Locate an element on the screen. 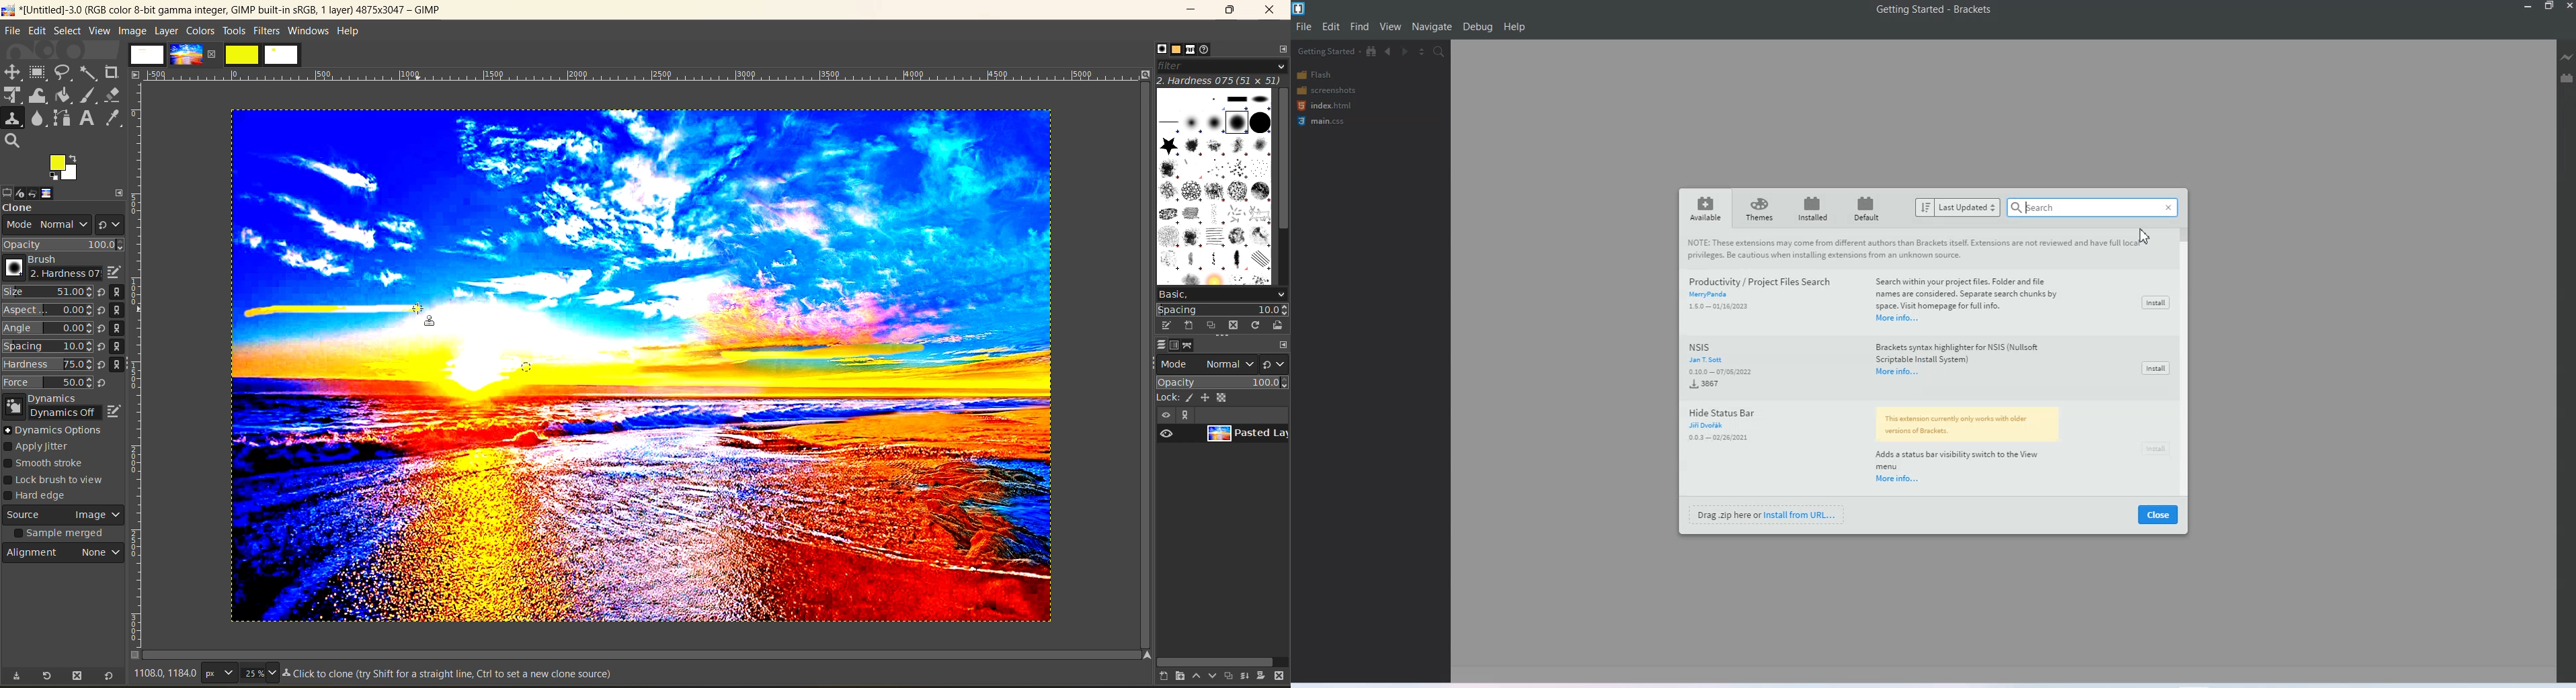   is located at coordinates (136, 74).